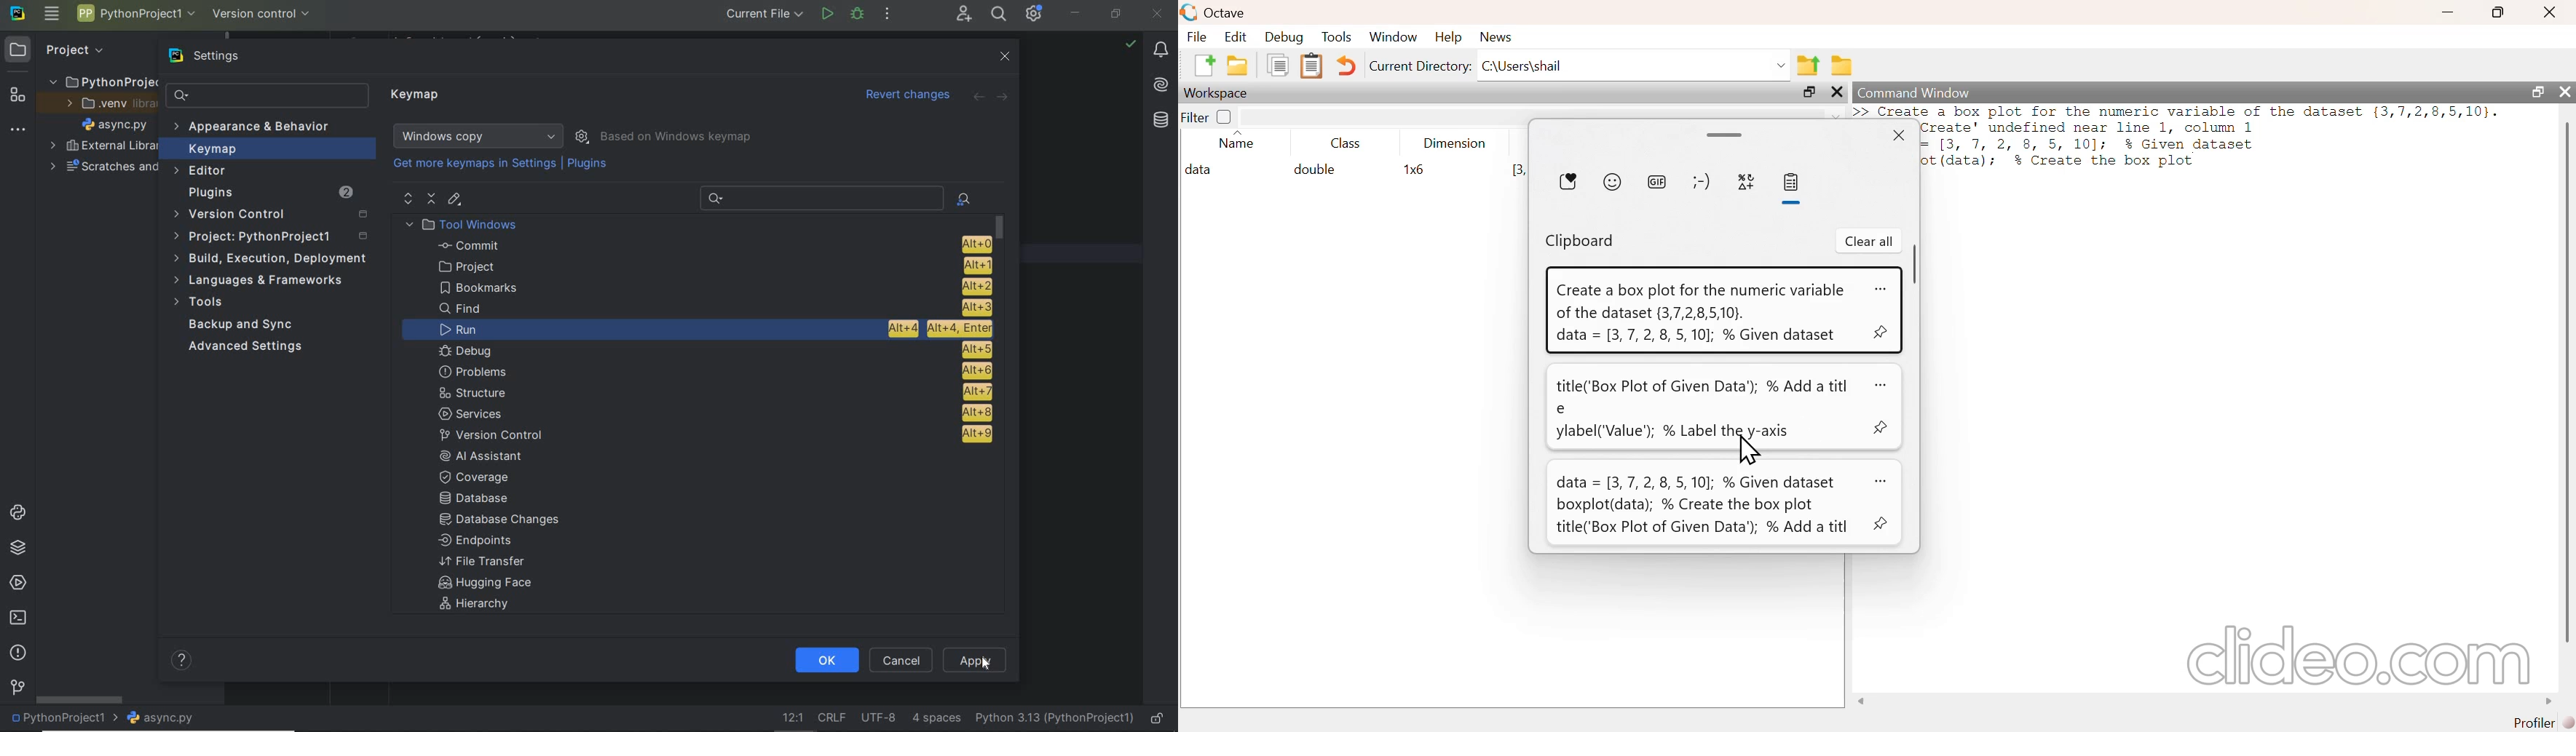 This screenshot has width=2576, height=756. What do you see at coordinates (1233, 143) in the screenshot?
I see `name` at bounding box center [1233, 143].